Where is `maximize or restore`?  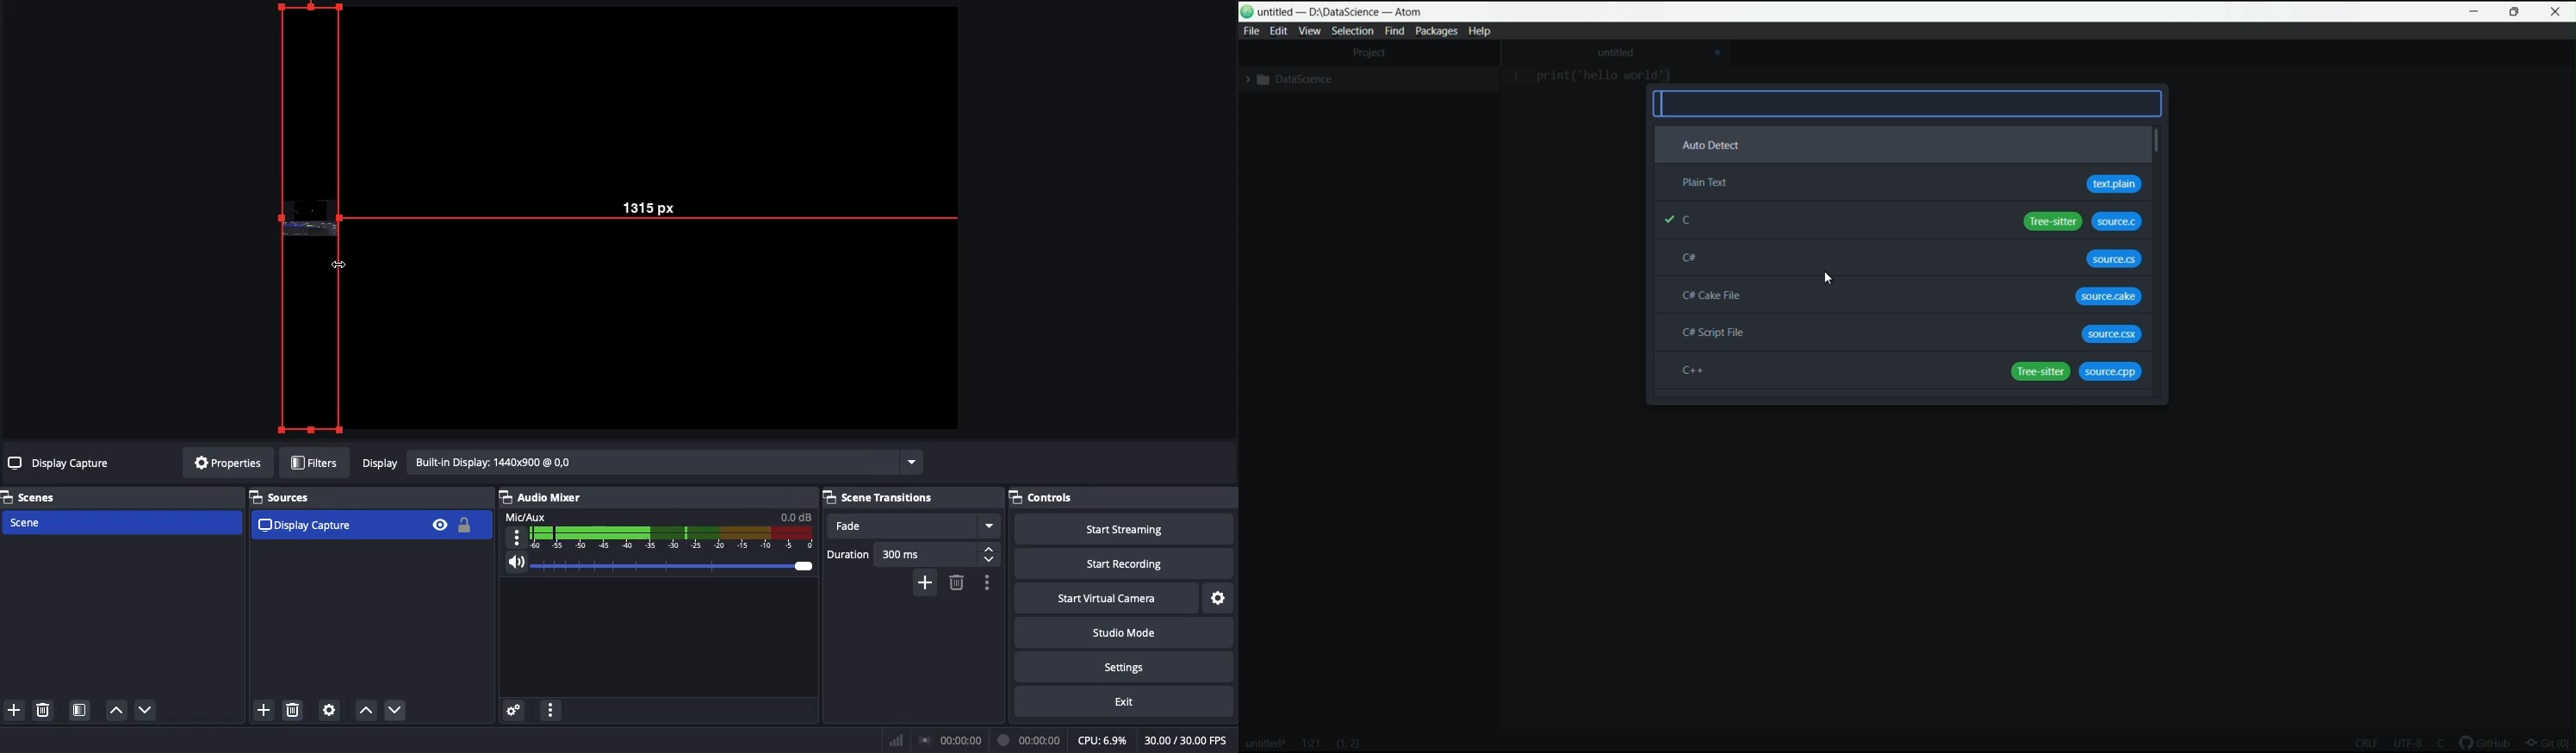
maximize or restore is located at coordinates (2515, 12).